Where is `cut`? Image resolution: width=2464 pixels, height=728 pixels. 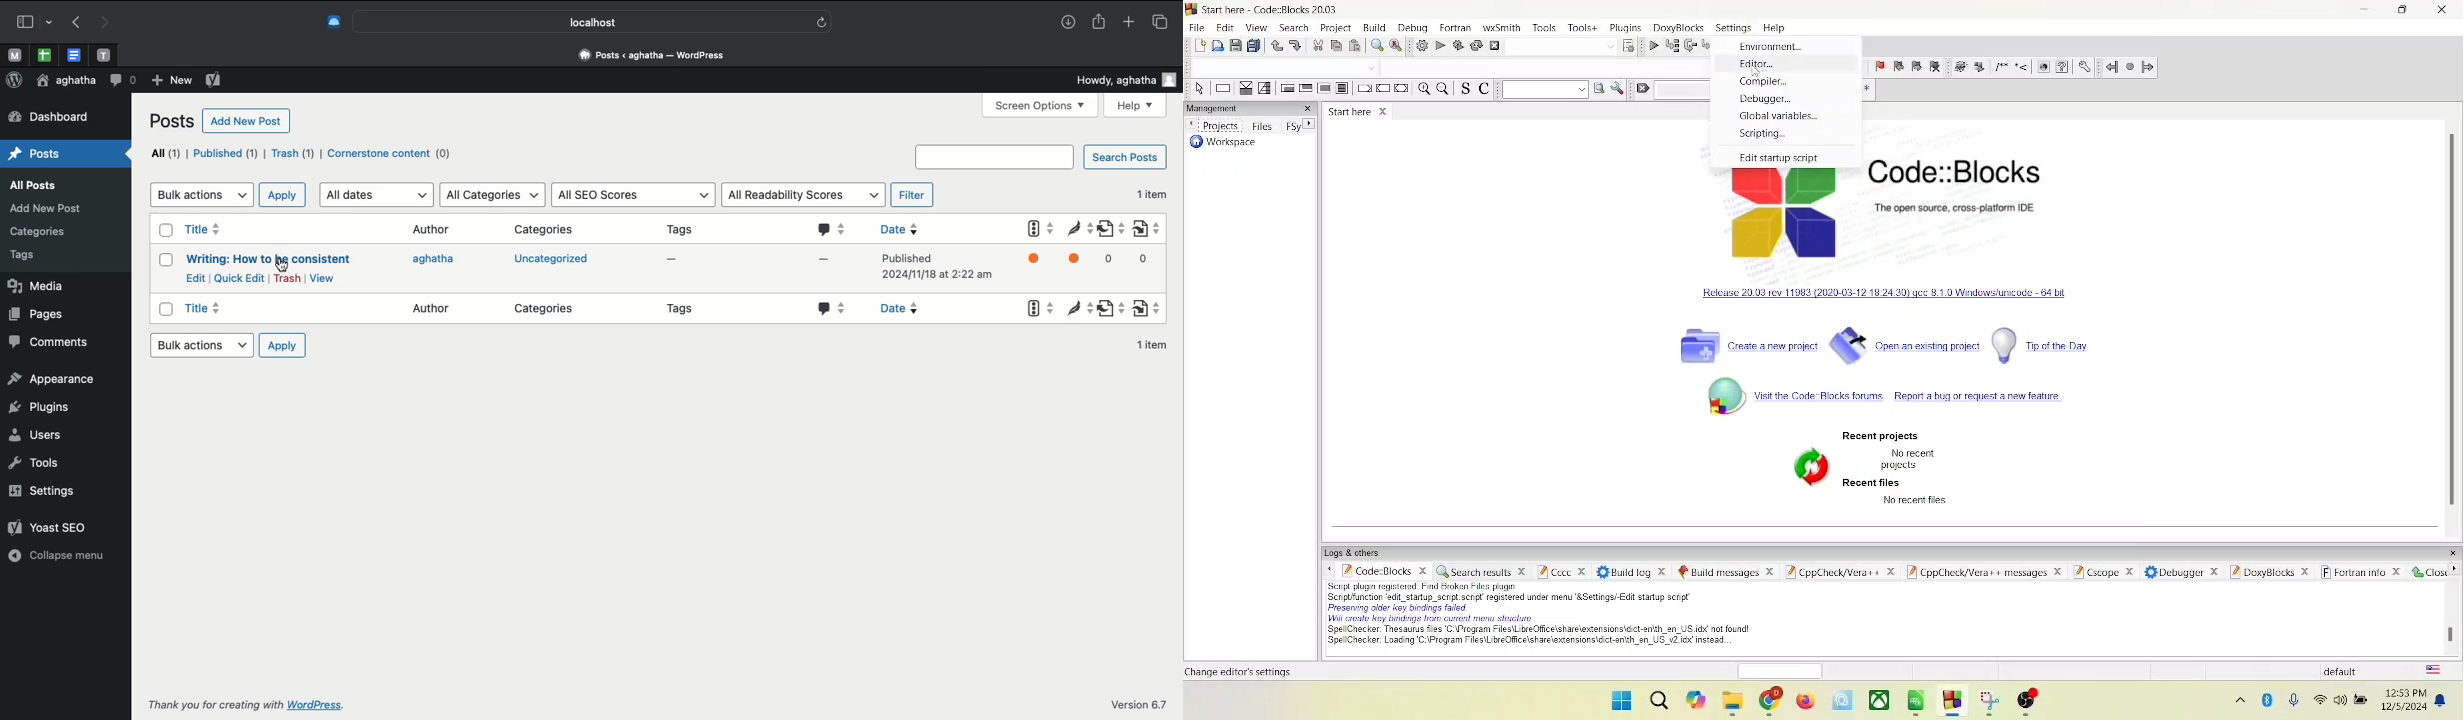
cut is located at coordinates (1319, 46).